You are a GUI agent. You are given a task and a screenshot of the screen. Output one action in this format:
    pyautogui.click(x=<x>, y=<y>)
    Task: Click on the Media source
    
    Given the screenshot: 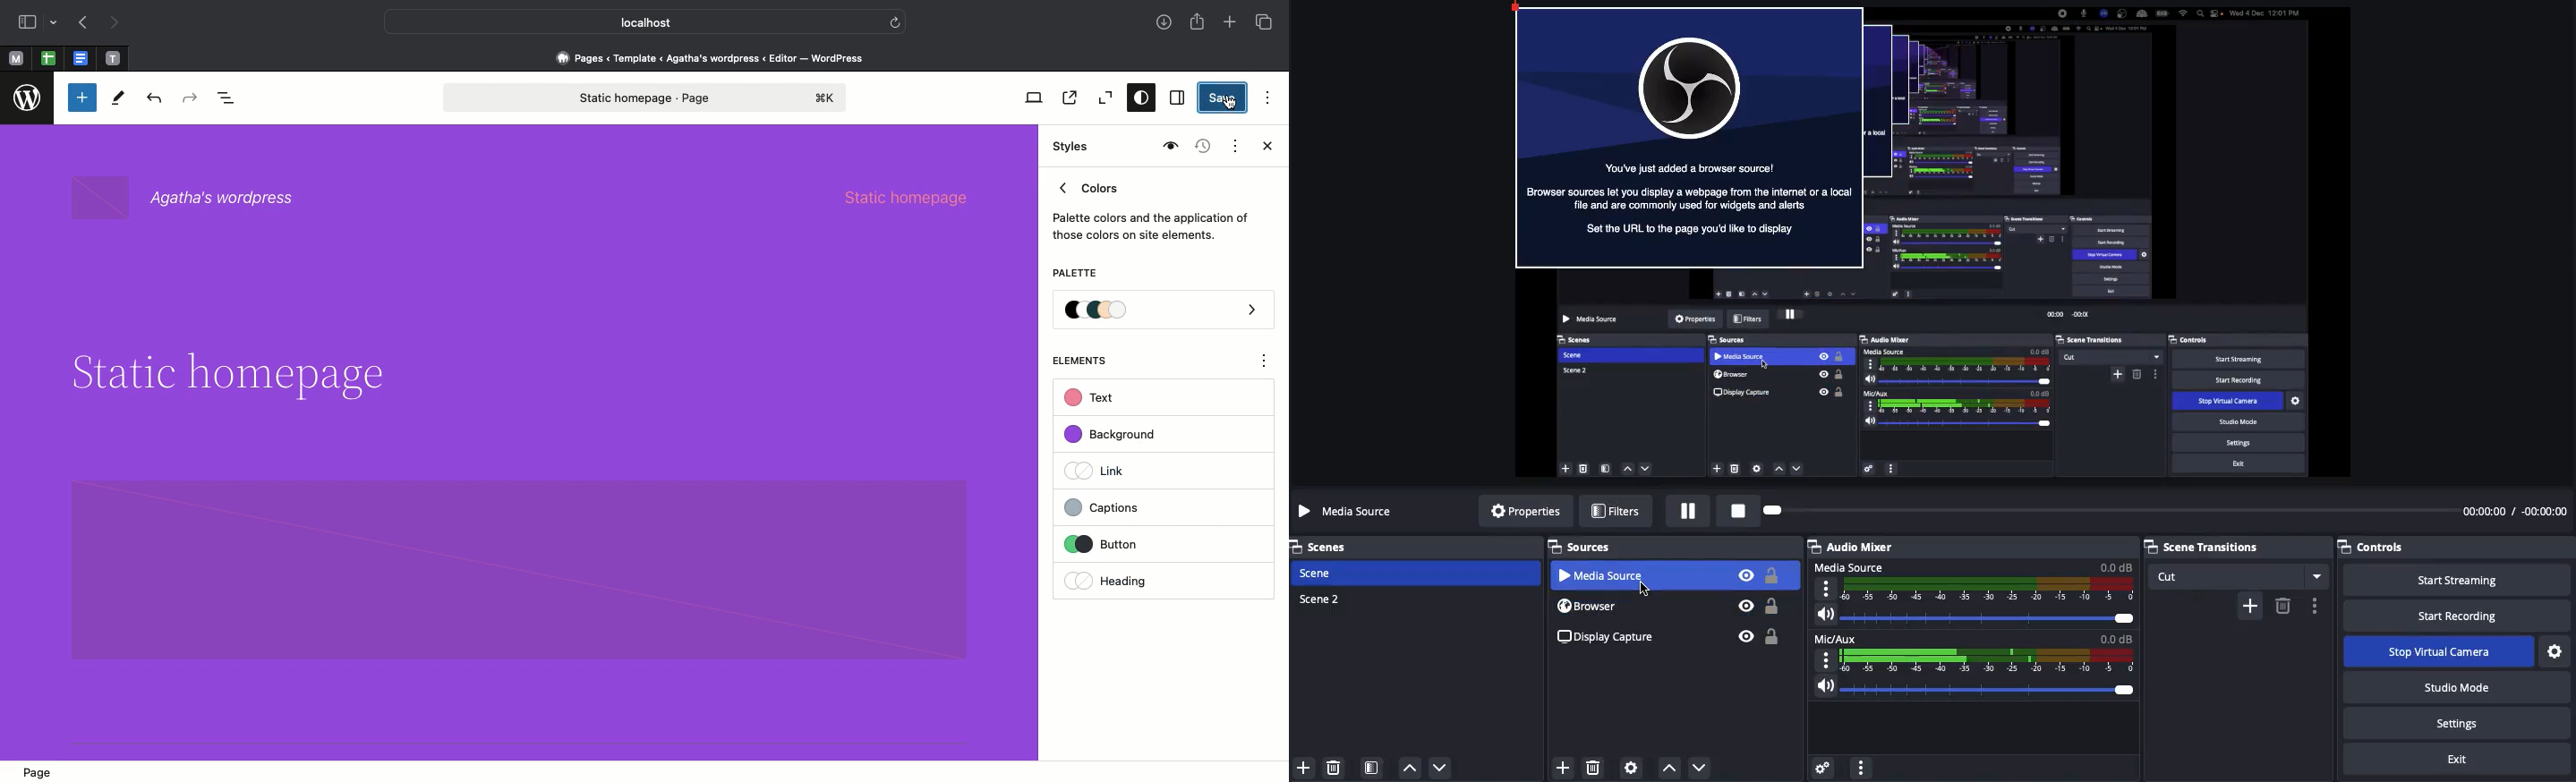 What is the action you would take?
    pyautogui.click(x=1602, y=575)
    